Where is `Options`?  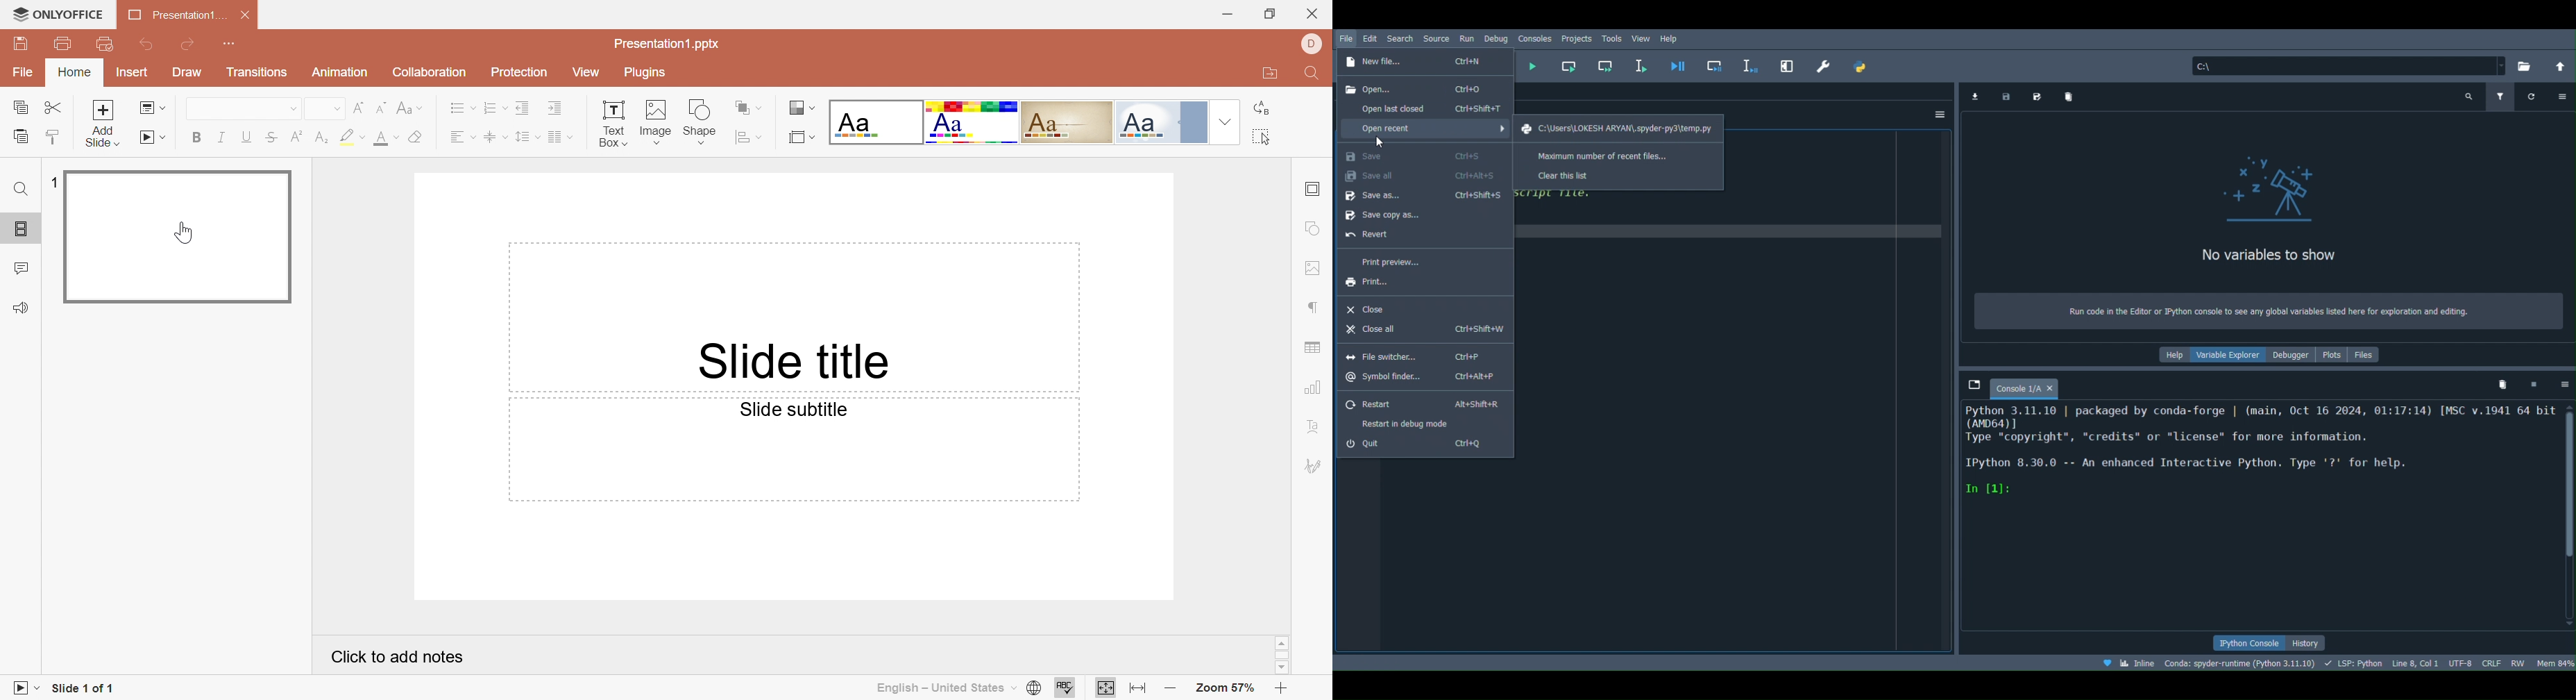 Options is located at coordinates (2562, 97).